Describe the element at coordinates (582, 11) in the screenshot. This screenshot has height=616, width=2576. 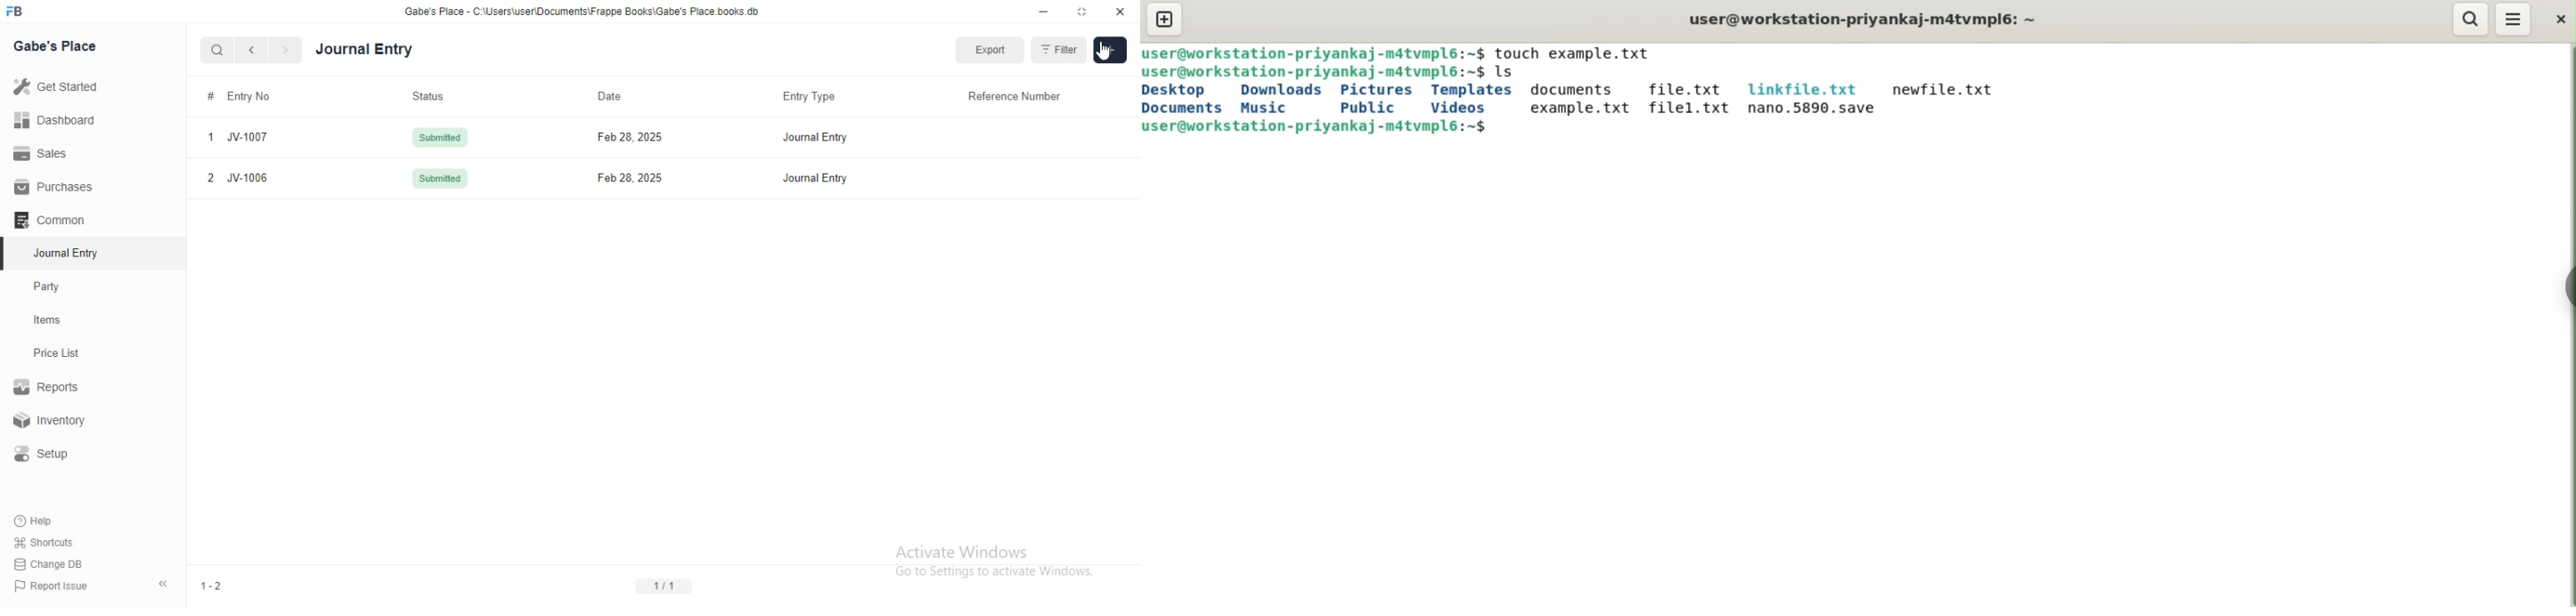
I see `‘Gabe's Place - C\UsersiuserDocuments\Frappe Books\Gabe's Place books db` at that location.